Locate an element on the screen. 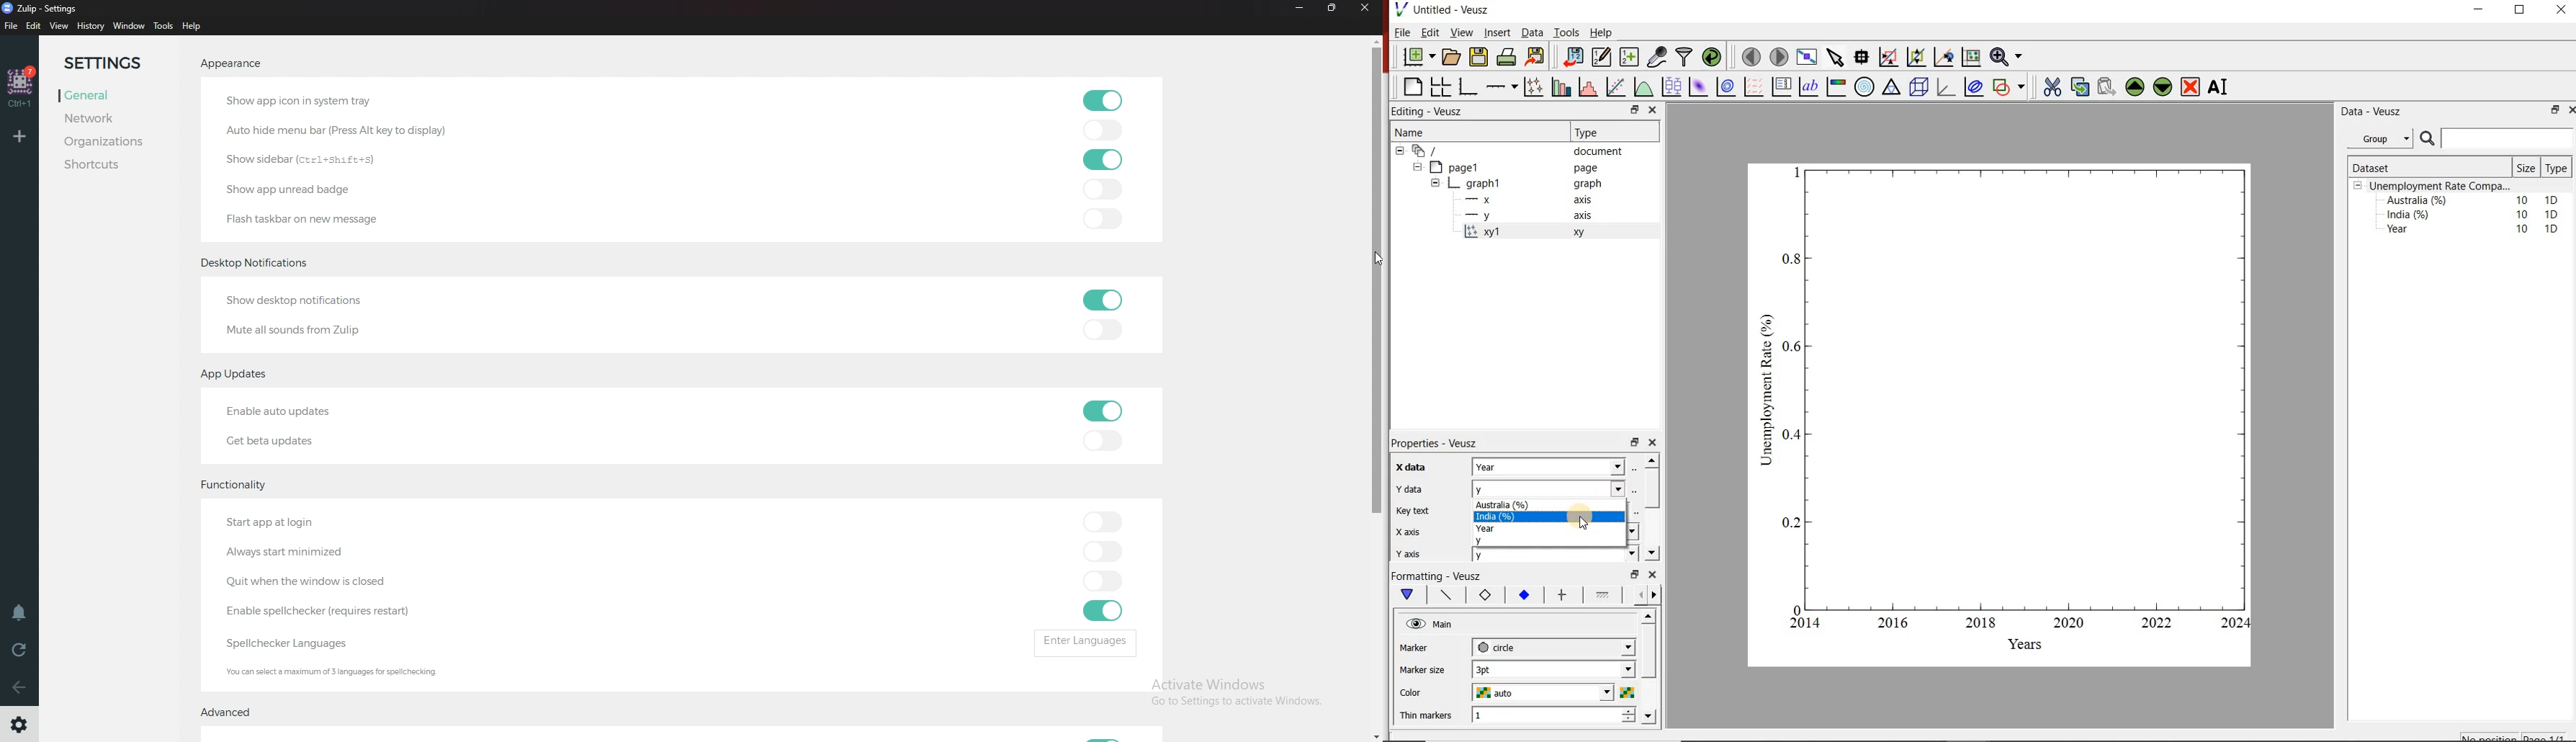 Image resolution: width=2576 pixels, height=756 pixels. Enable Spell Checker is located at coordinates (324, 611).